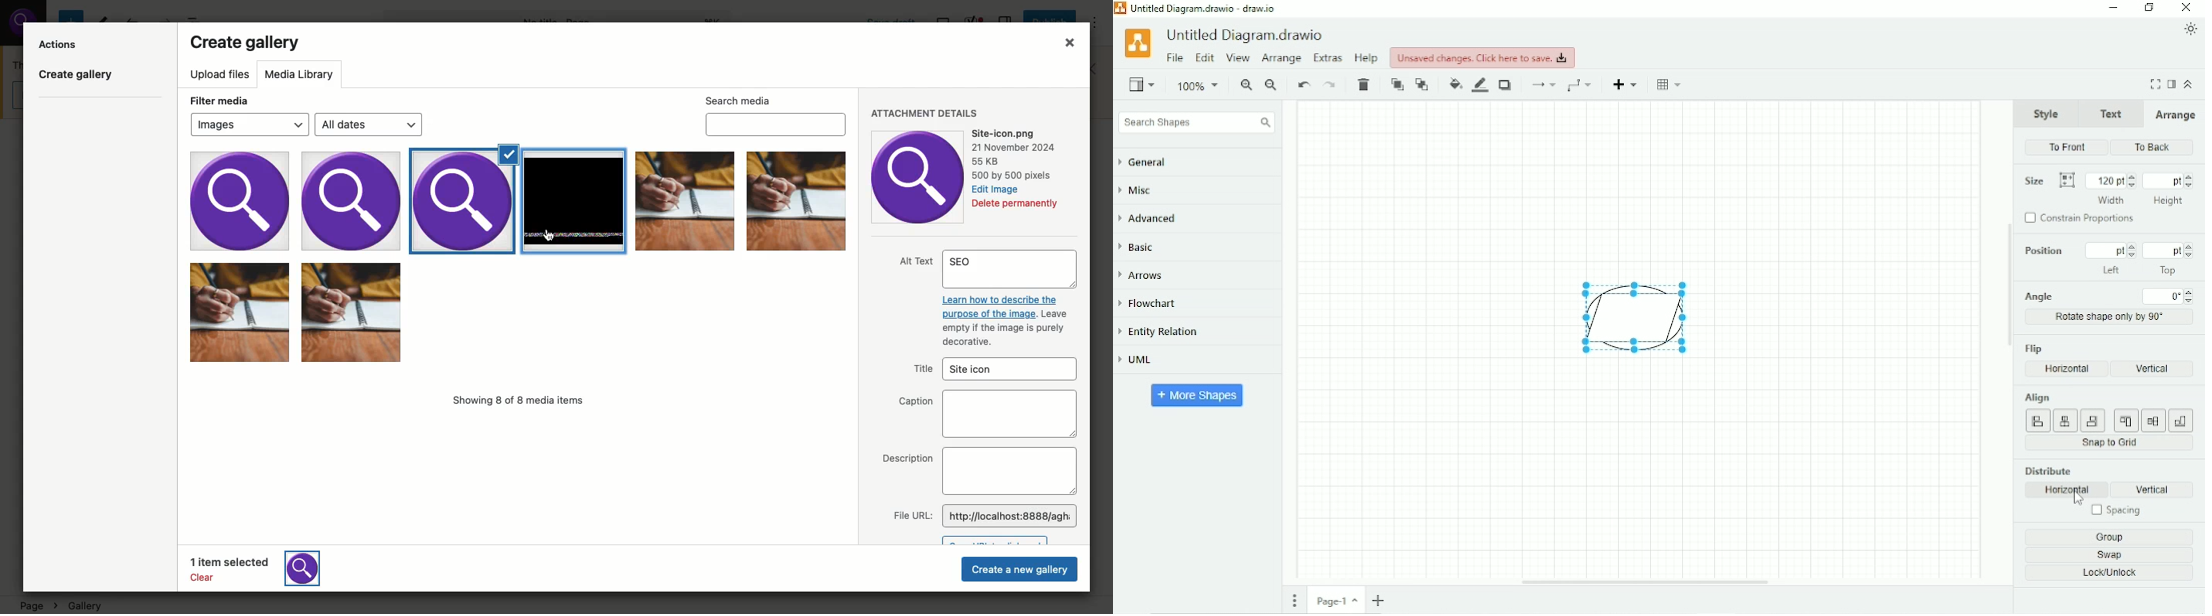 Image resolution: width=2212 pixels, height=616 pixels. Describe the element at coordinates (2116, 555) in the screenshot. I see `Swap` at that location.